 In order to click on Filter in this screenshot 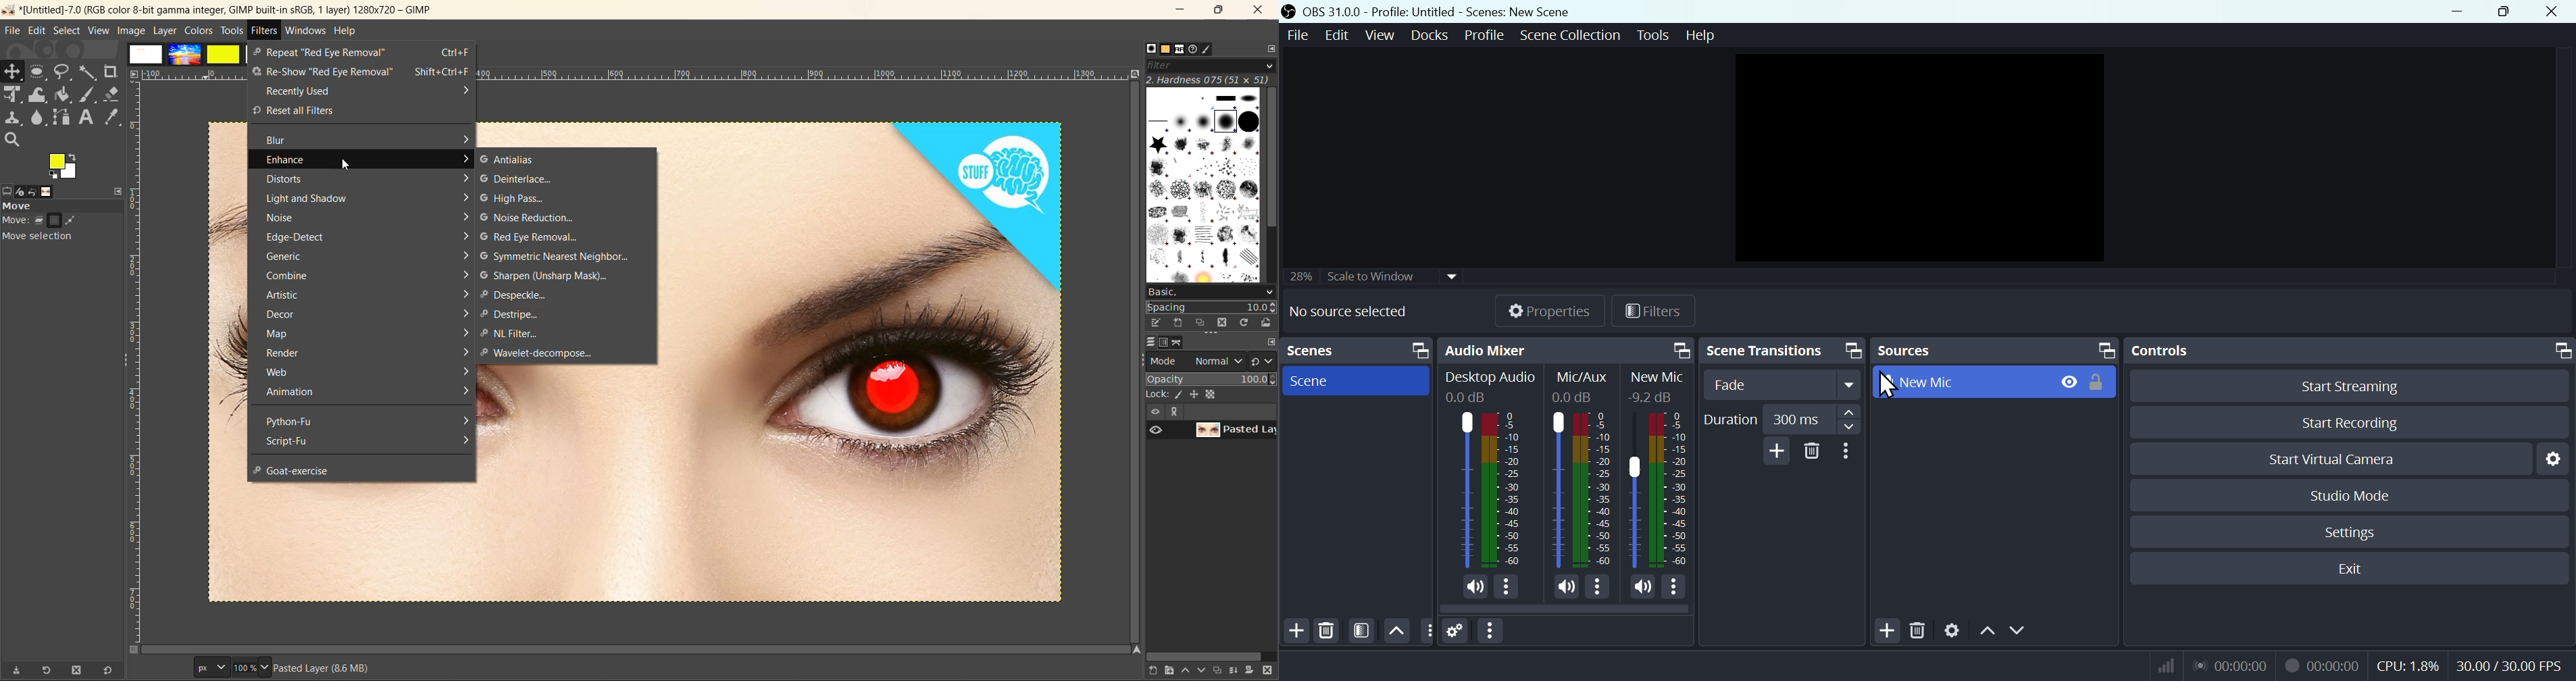, I will do `click(1363, 631)`.